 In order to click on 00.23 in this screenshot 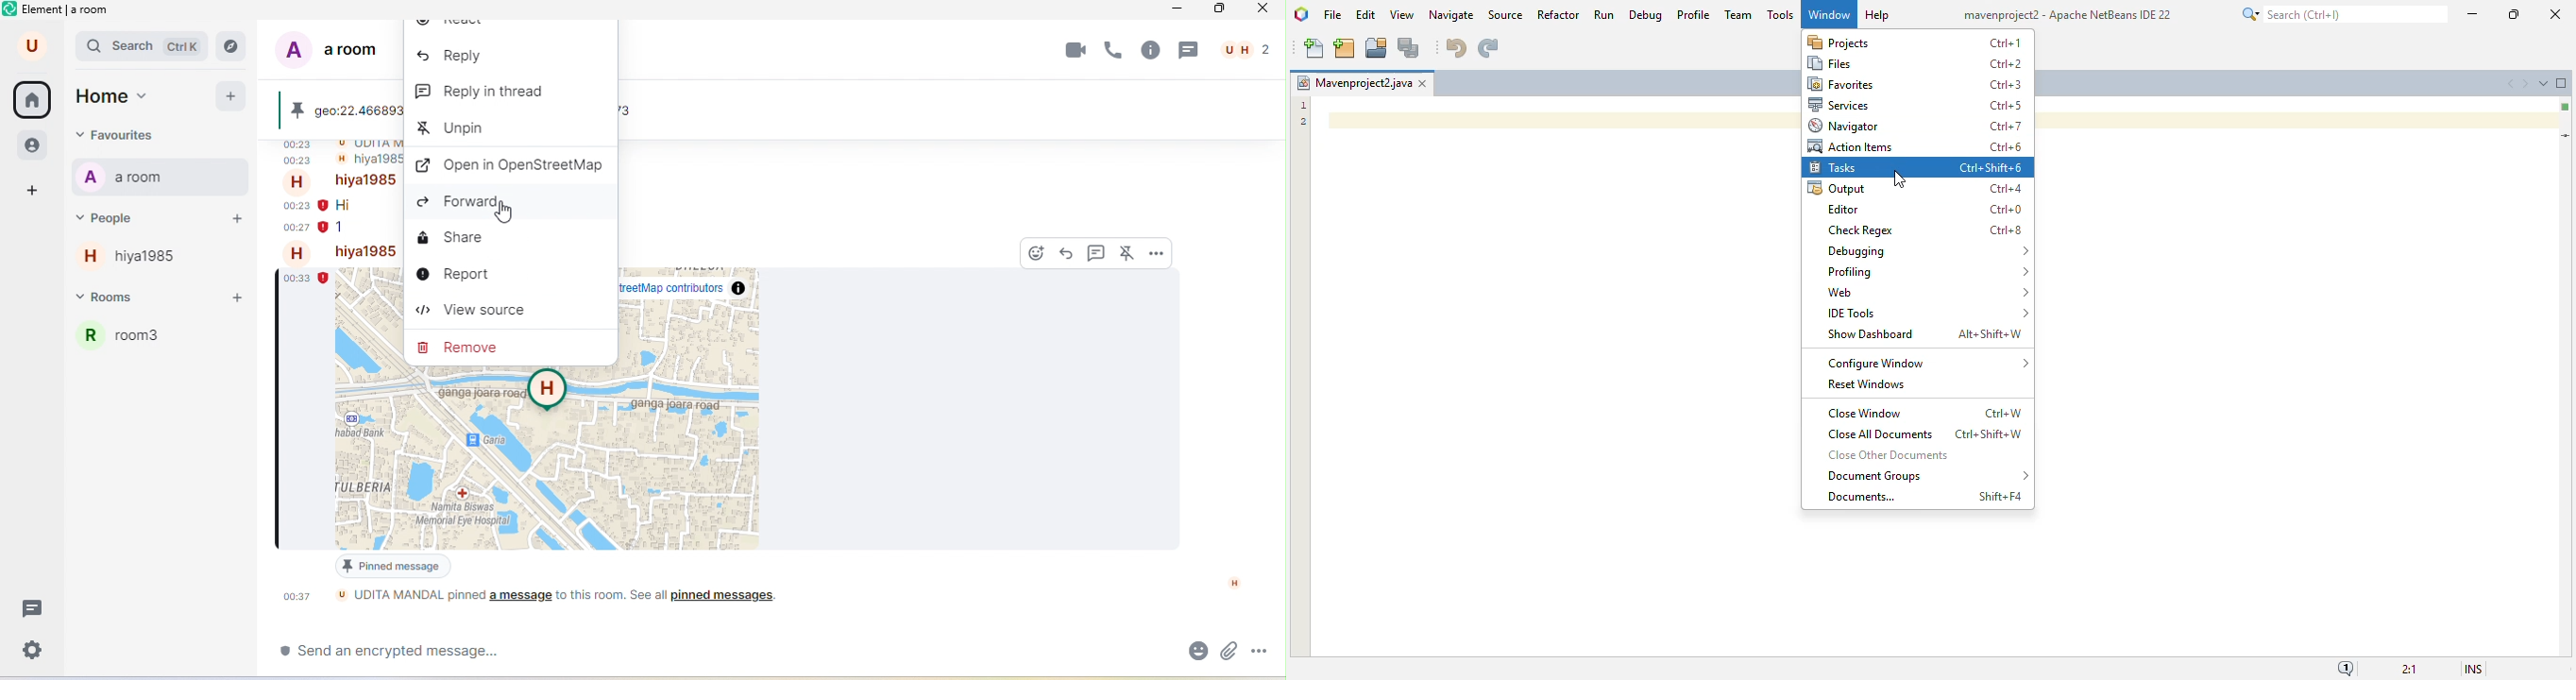, I will do `click(296, 205)`.